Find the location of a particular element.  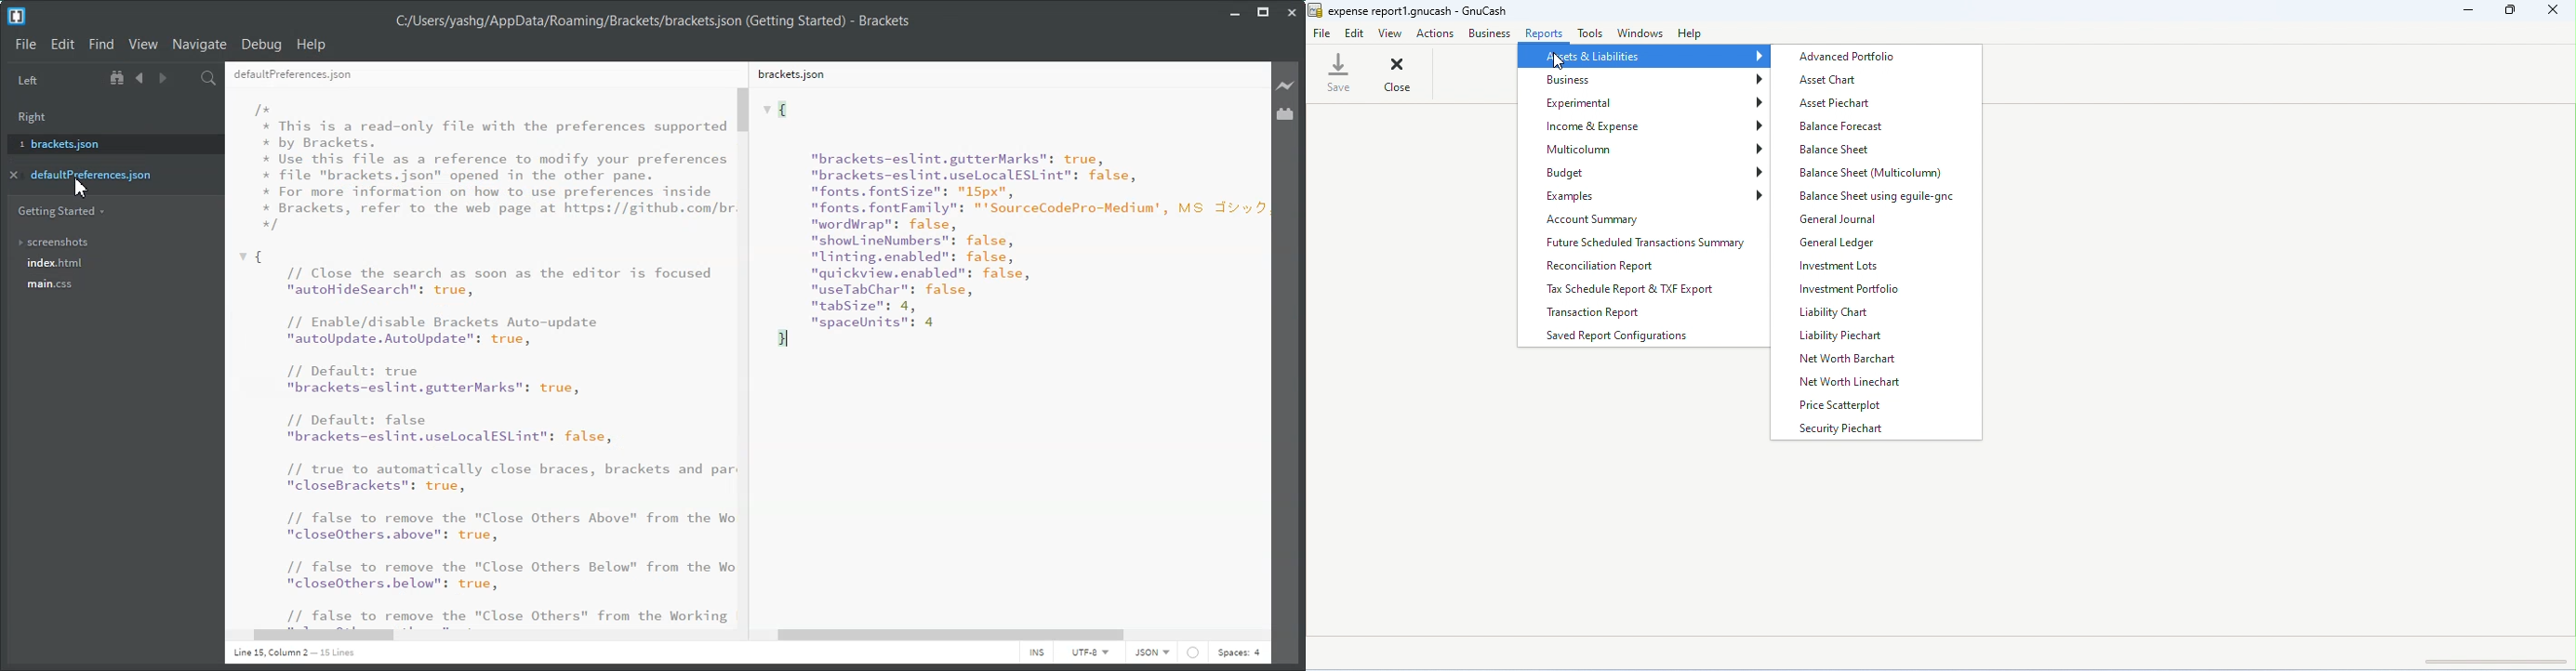

Logo is located at coordinates (16, 16).